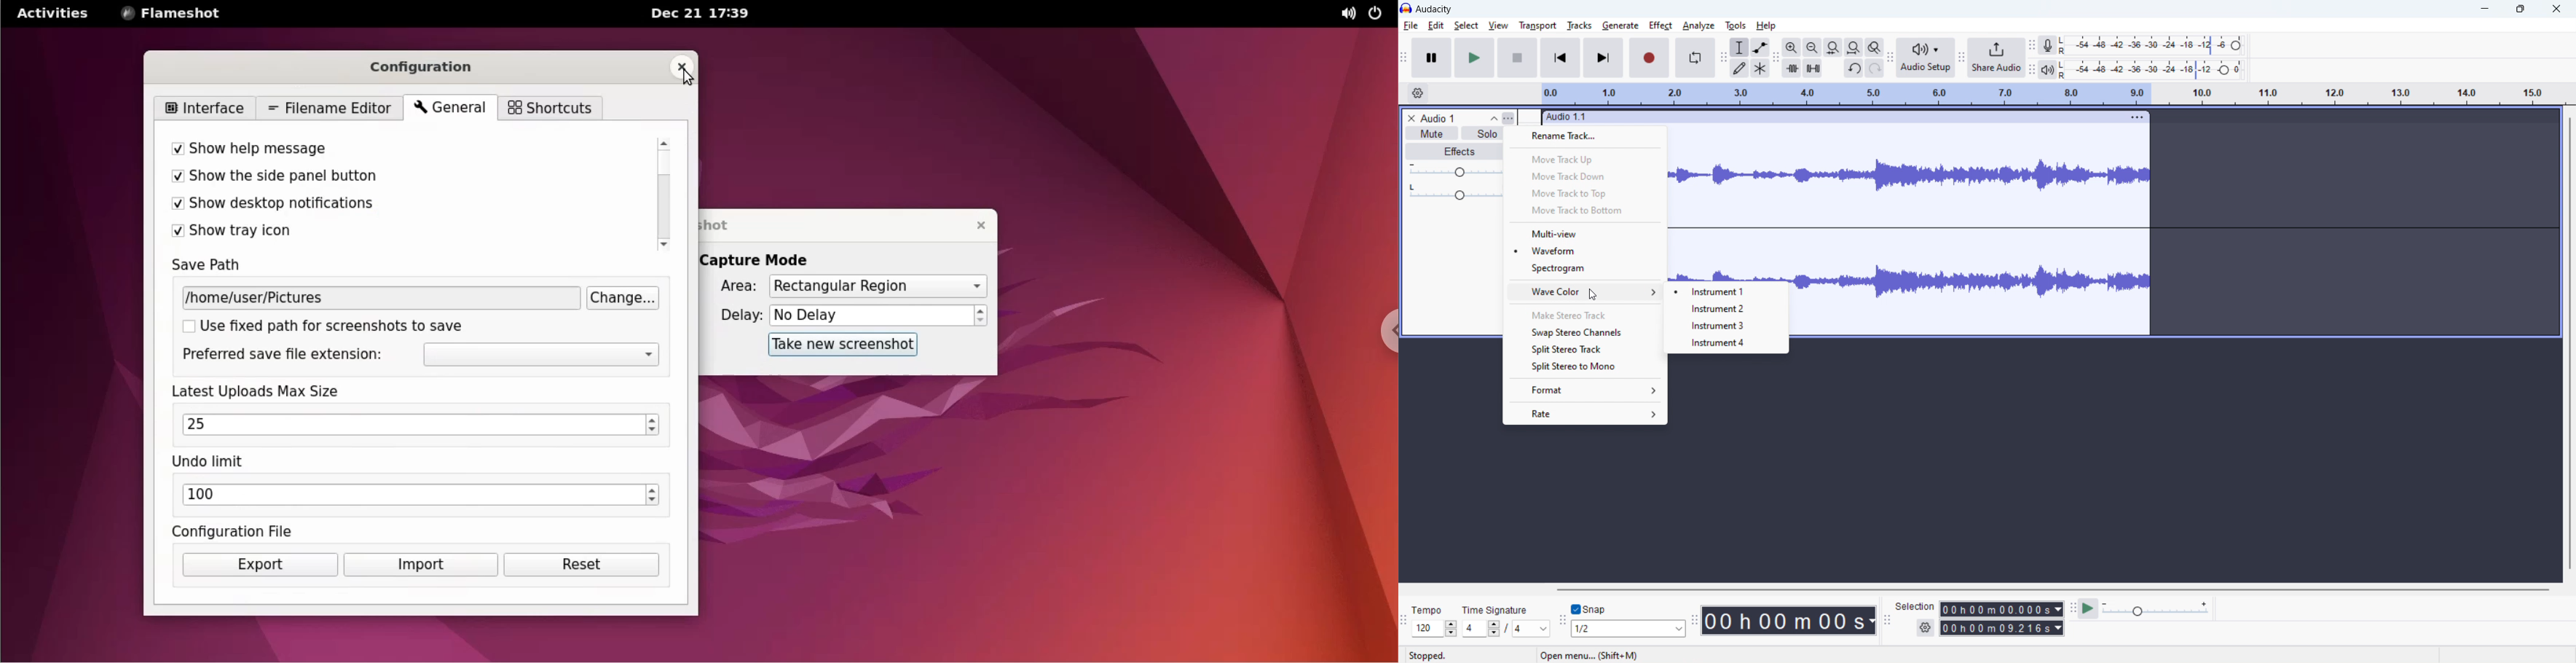 The height and width of the screenshot is (672, 2576). Describe the element at coordinates (1563, 622) in the screenshot. I see `snappping toolbar` at that location.